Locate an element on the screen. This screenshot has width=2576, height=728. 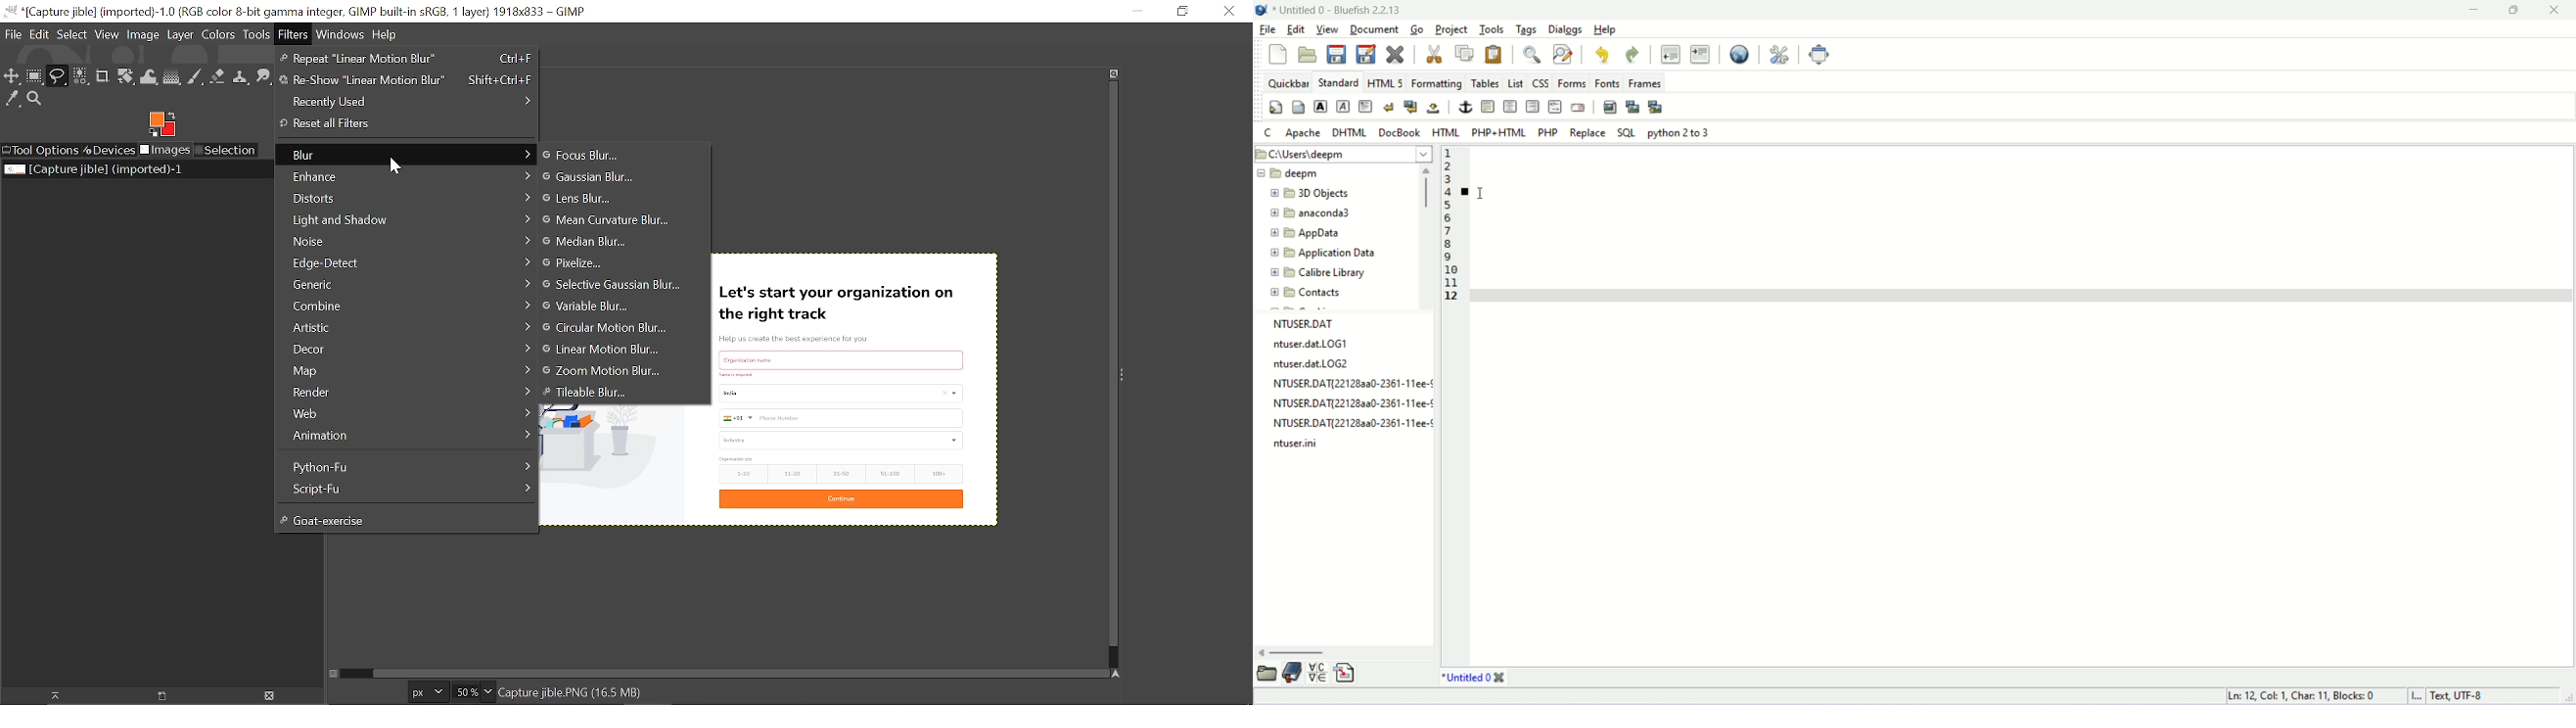
Windows is located at coordinates (342, 36).